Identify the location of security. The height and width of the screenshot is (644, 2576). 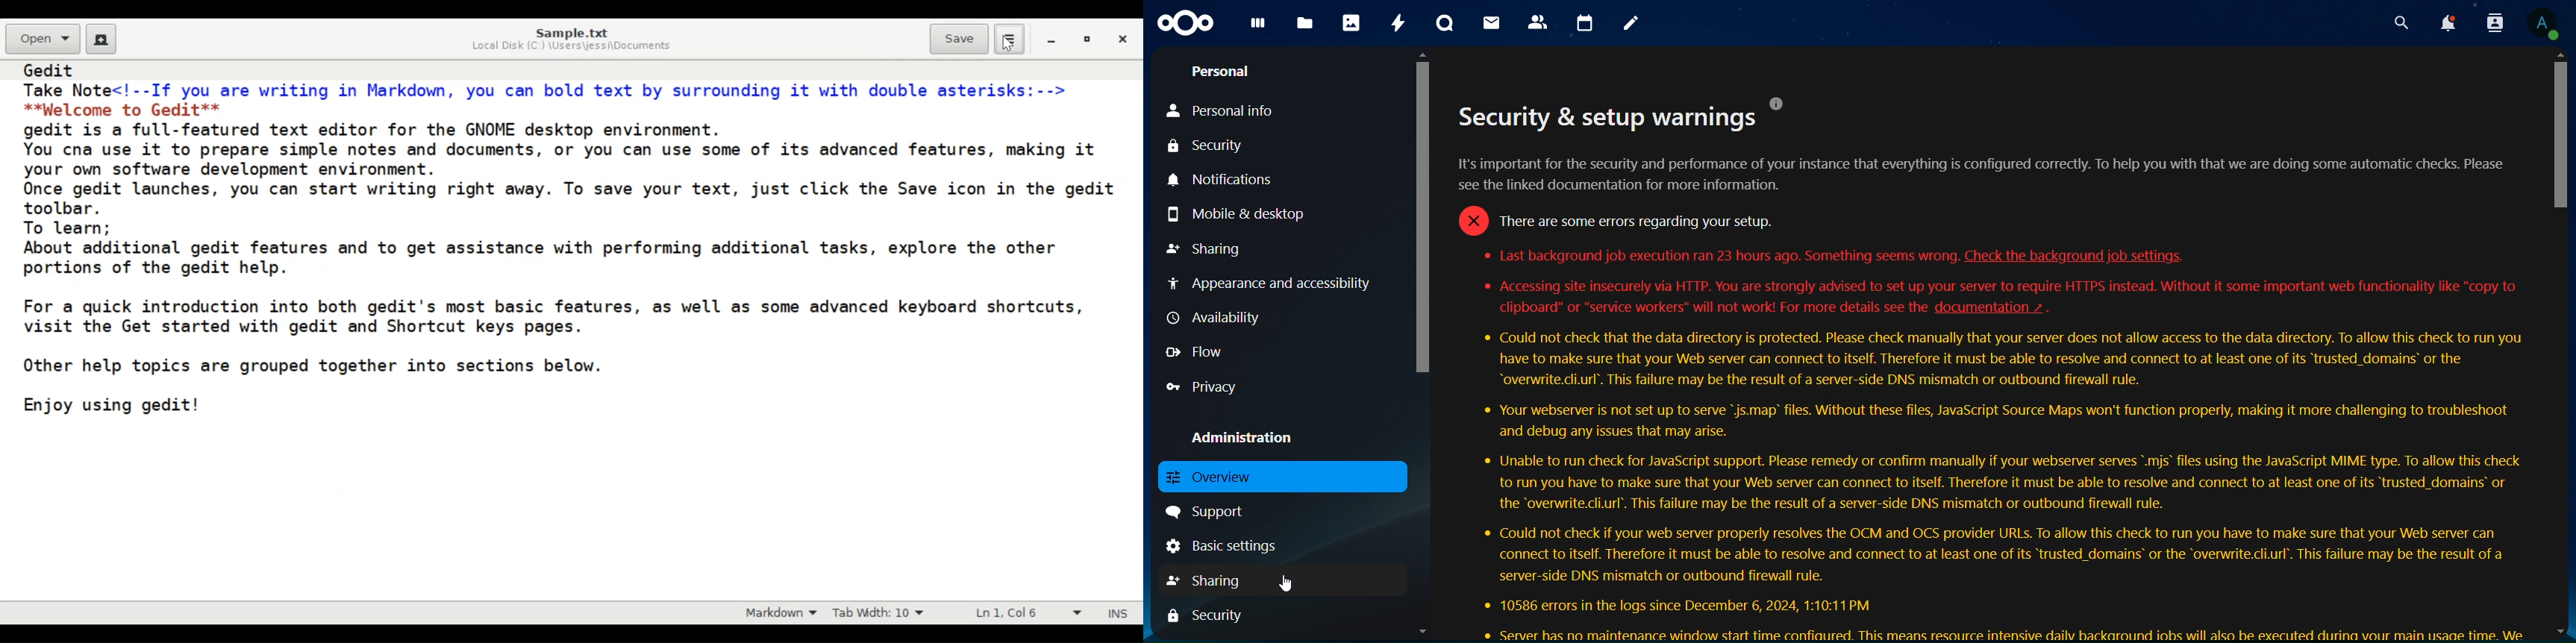
(1207, 146).